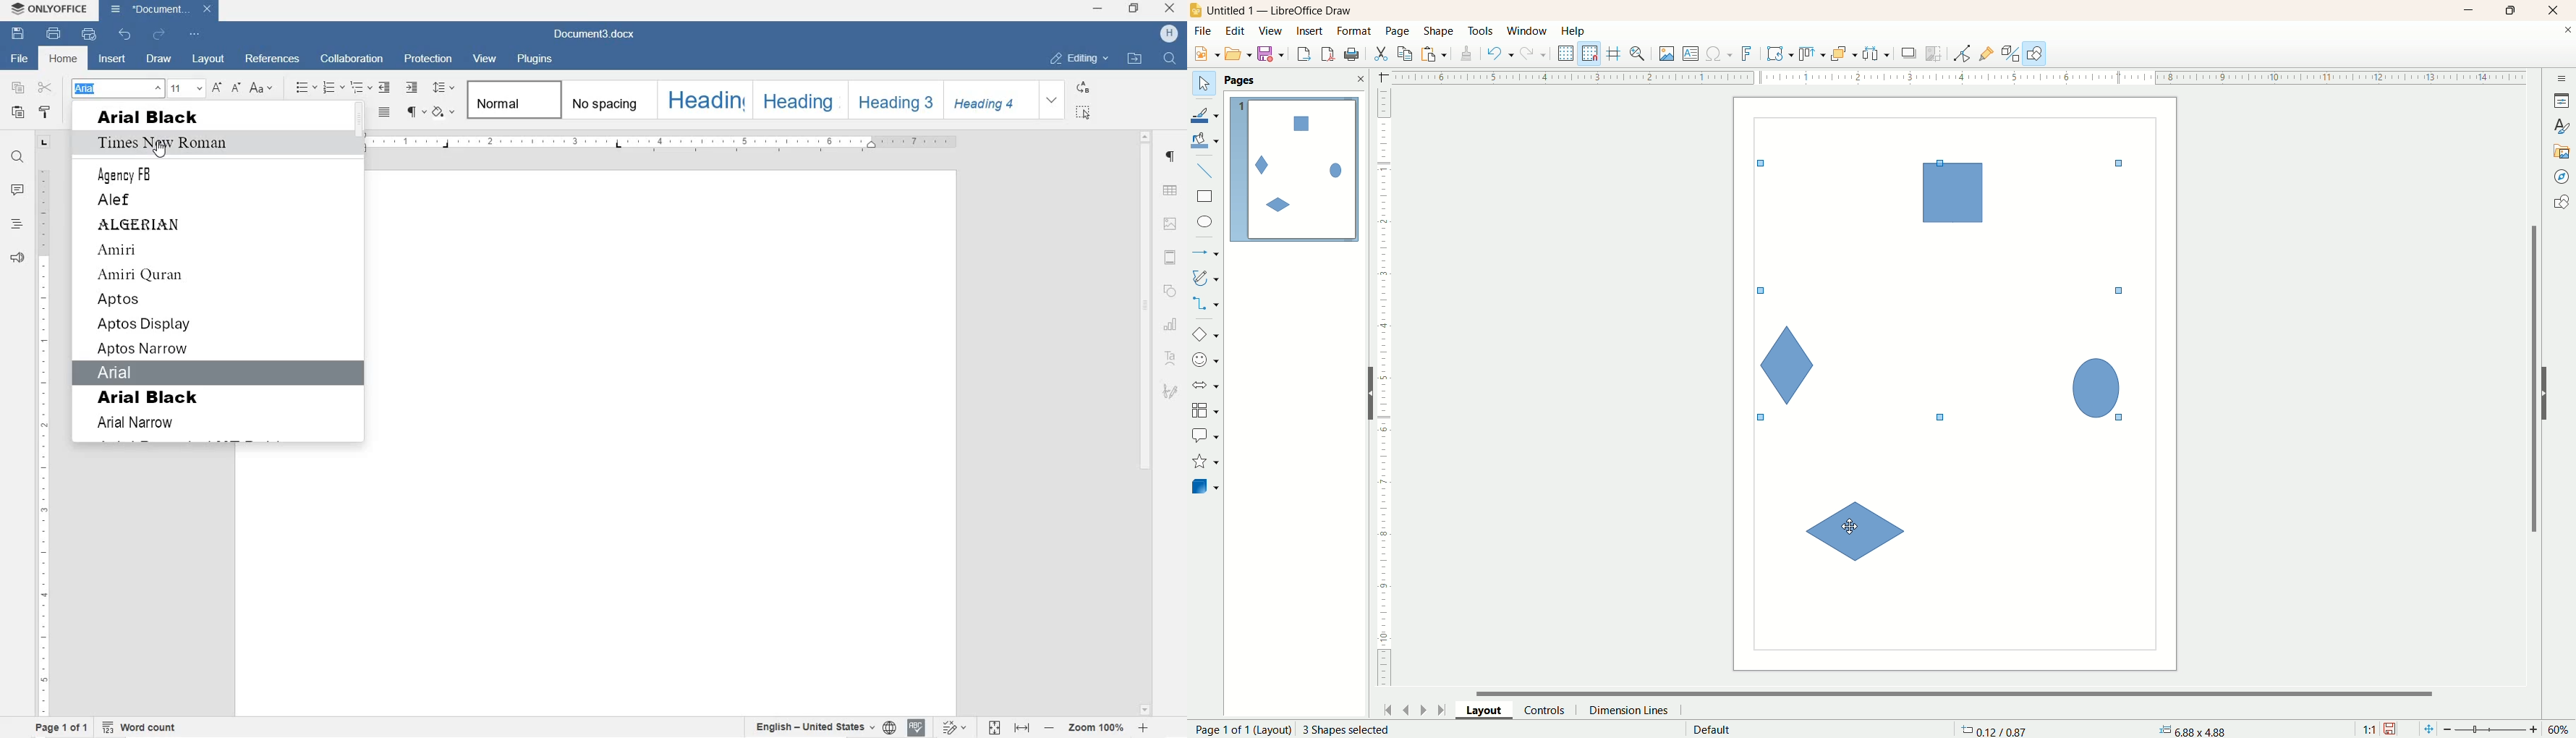 The height and width of the screenshot is (756, 2576). What do you see at coordinates (486, 59) in the screenshot?
I see `VIEW` at bounding box center [486, 59].